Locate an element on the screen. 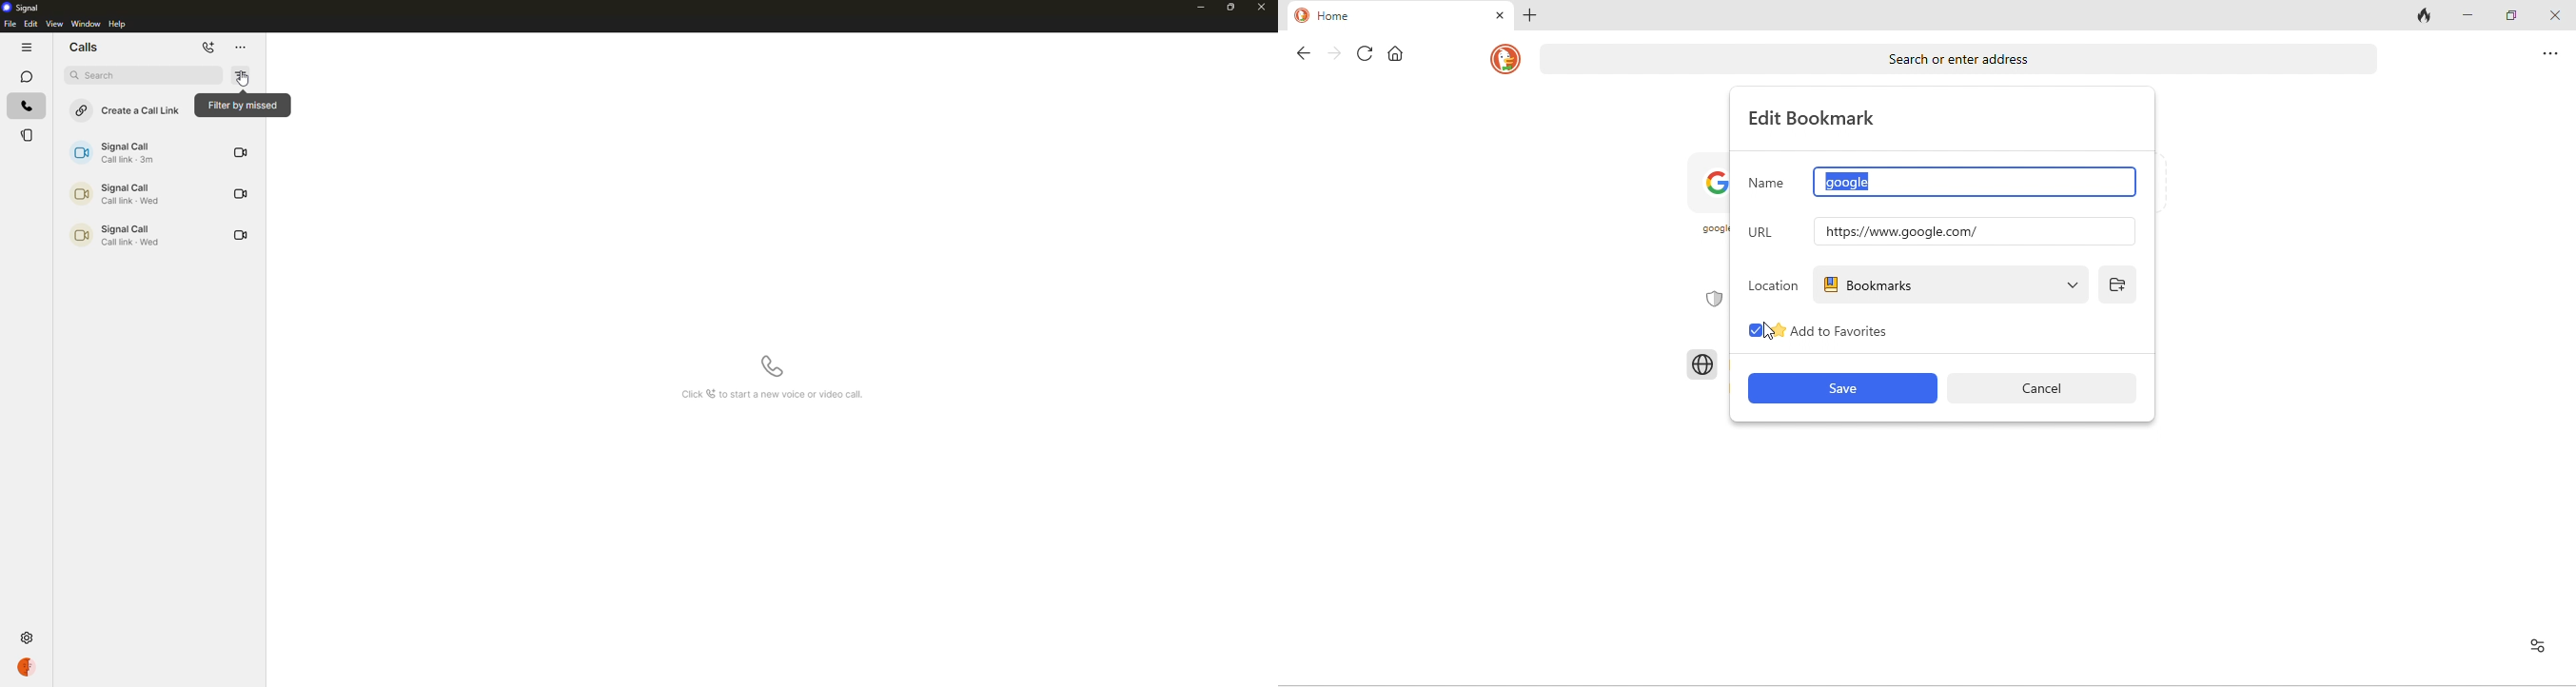  filter by missed is located at coordinates (244, 78).